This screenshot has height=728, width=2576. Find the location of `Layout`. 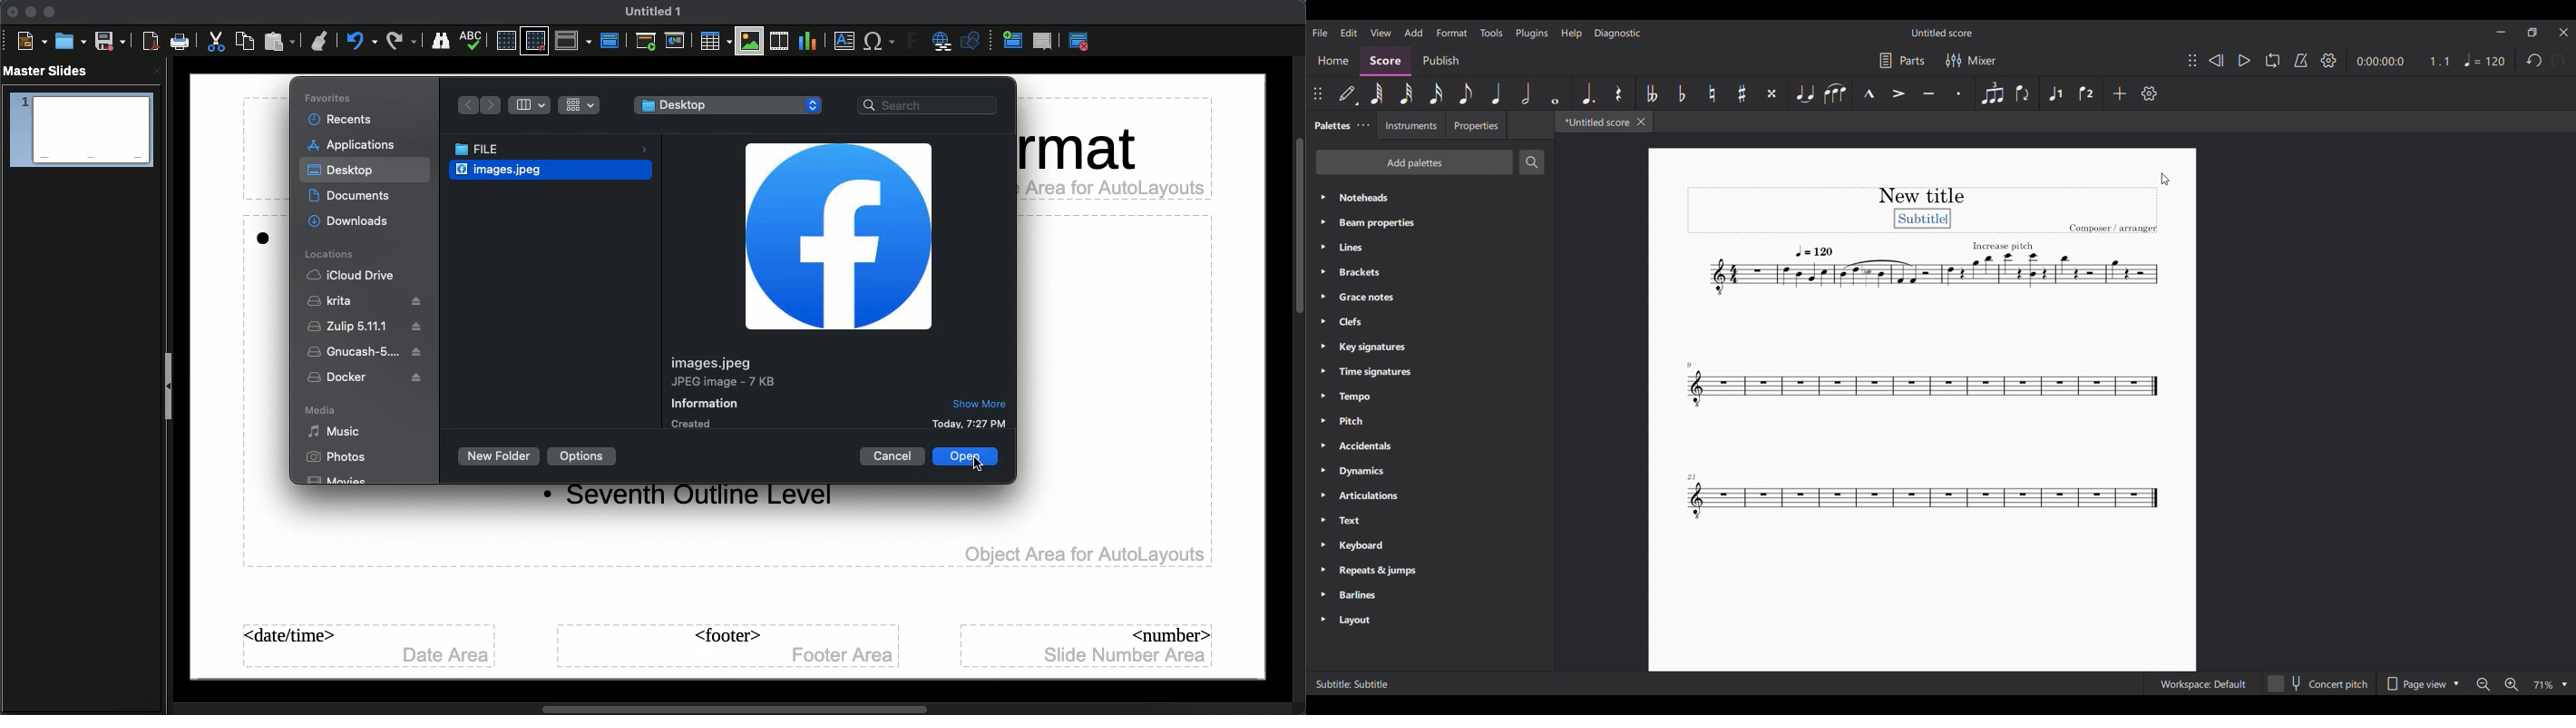

Layout is located at coordinates (1431, 620).